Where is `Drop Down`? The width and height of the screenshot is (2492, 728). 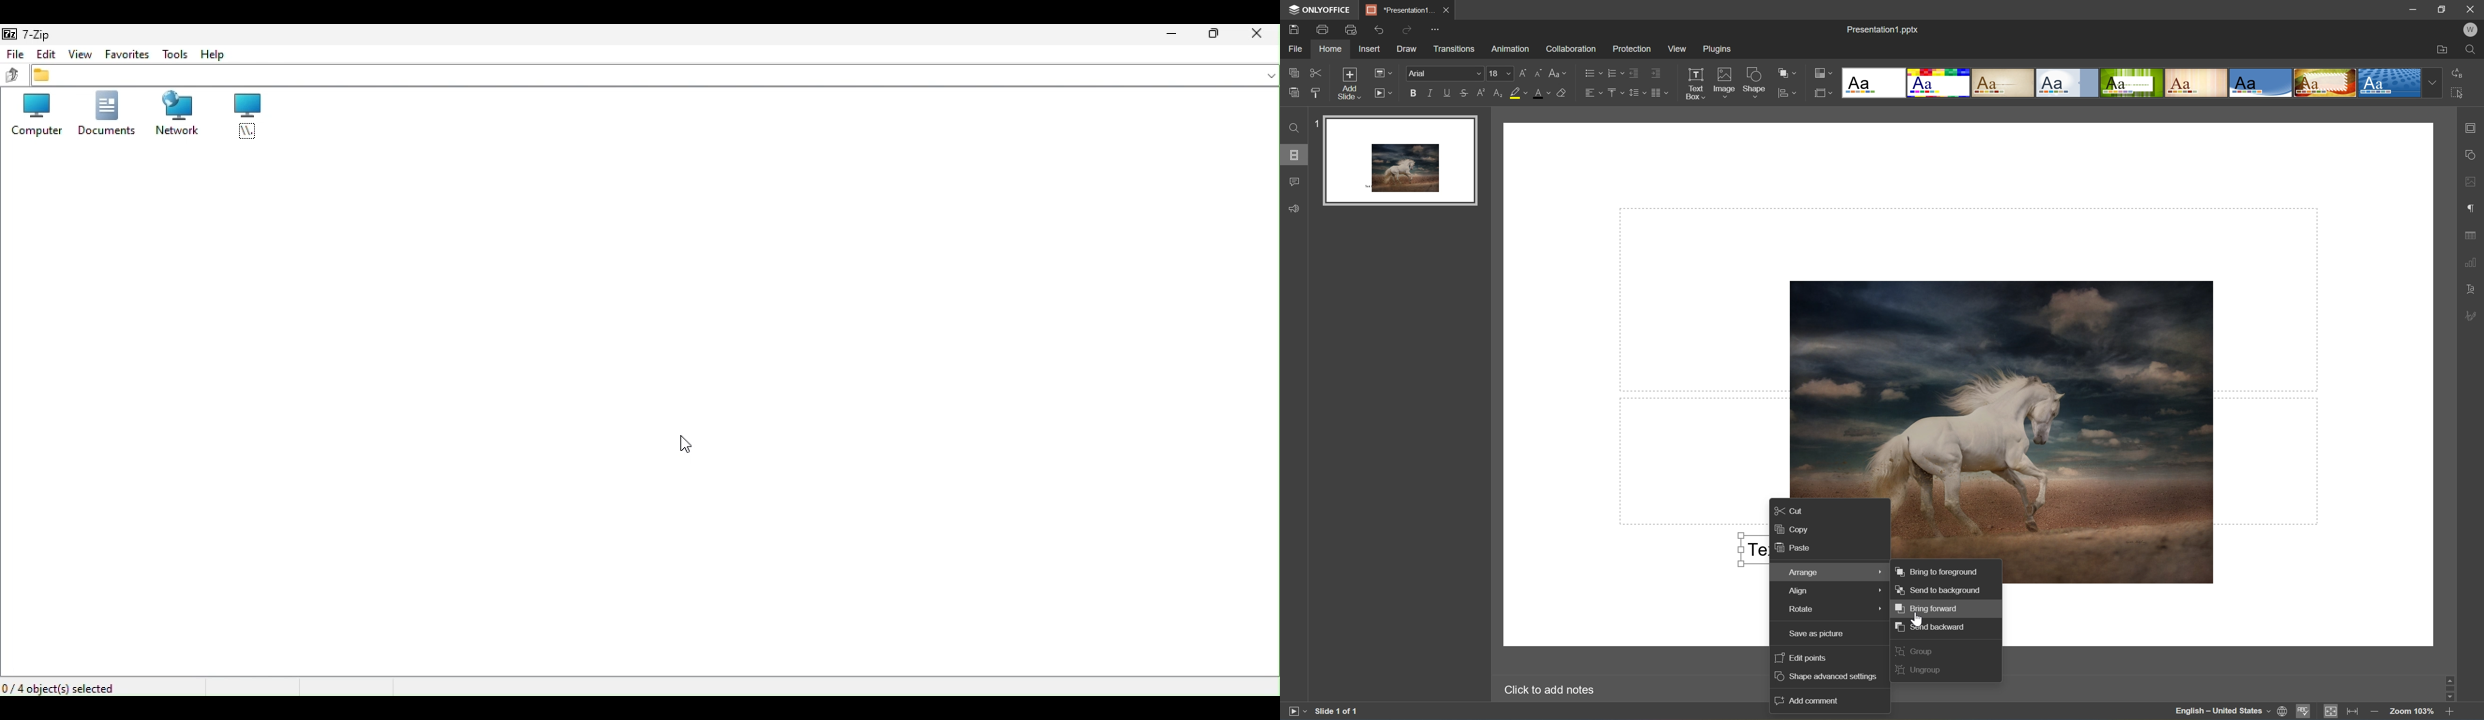 Drop Down is located at coordinates (2435, 82).